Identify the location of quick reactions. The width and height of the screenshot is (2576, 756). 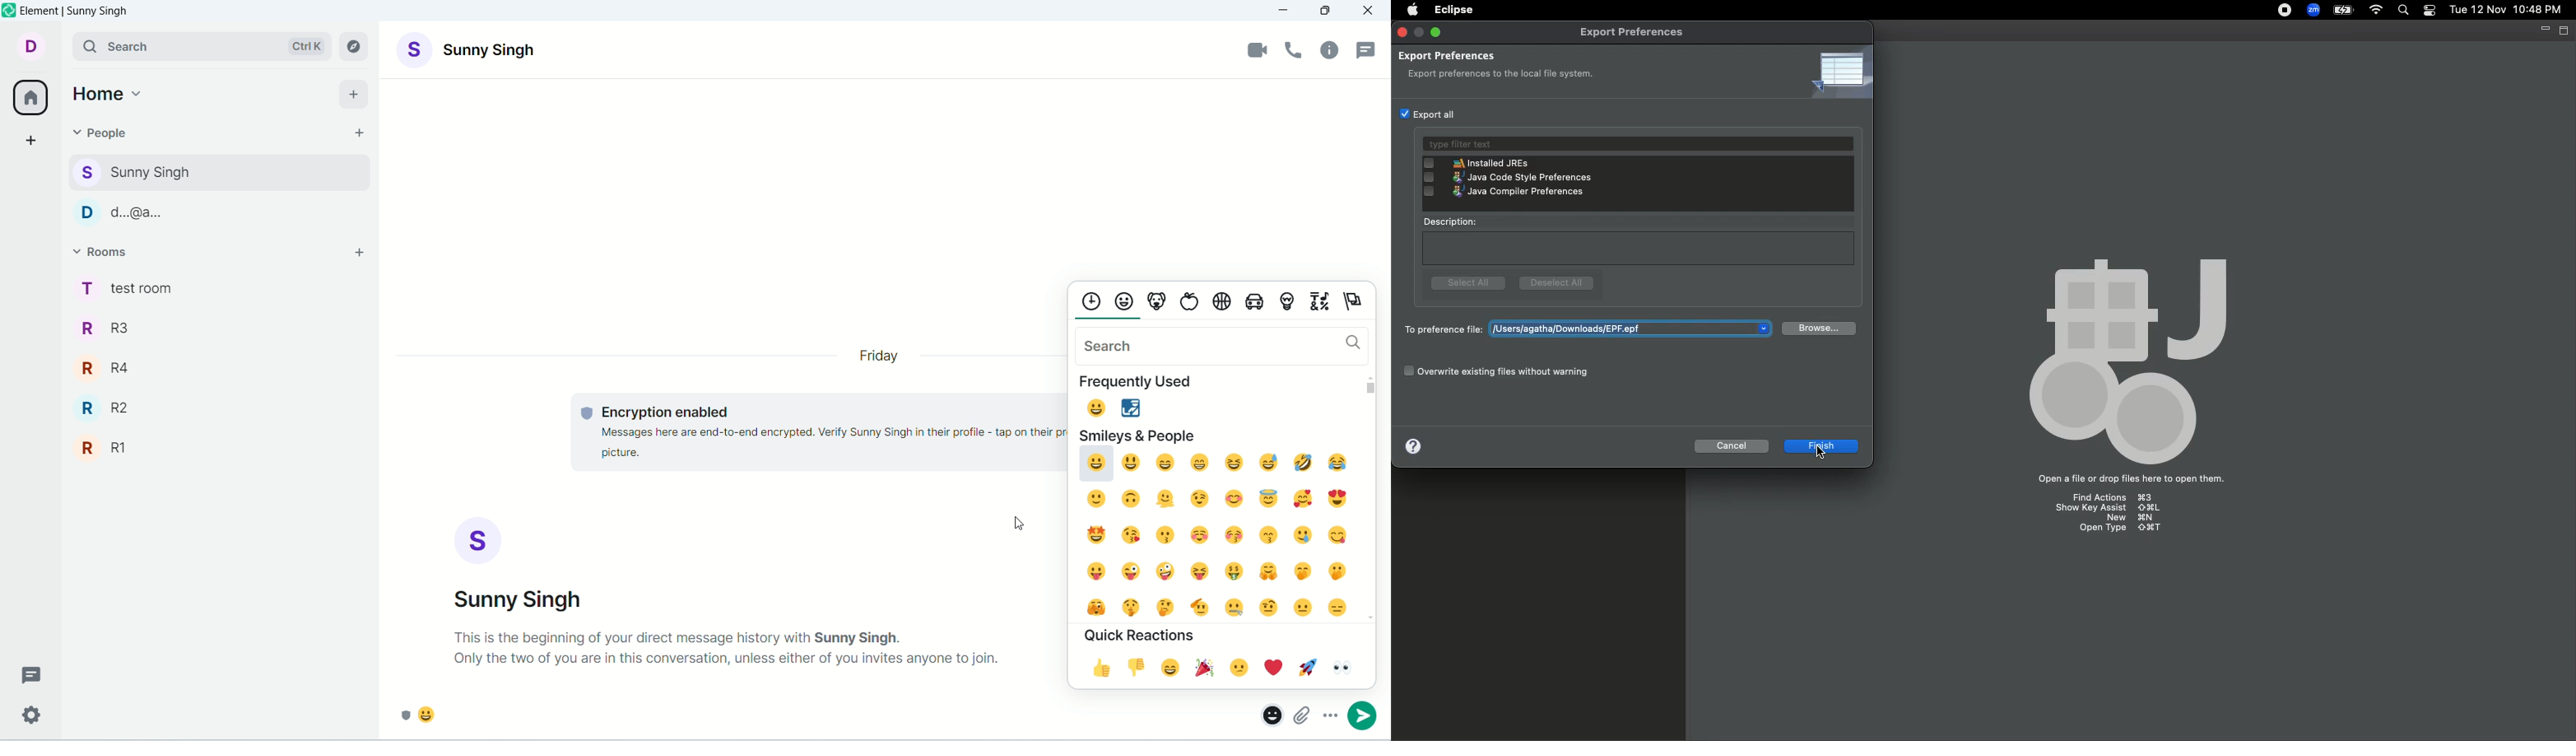
(1213, 668).